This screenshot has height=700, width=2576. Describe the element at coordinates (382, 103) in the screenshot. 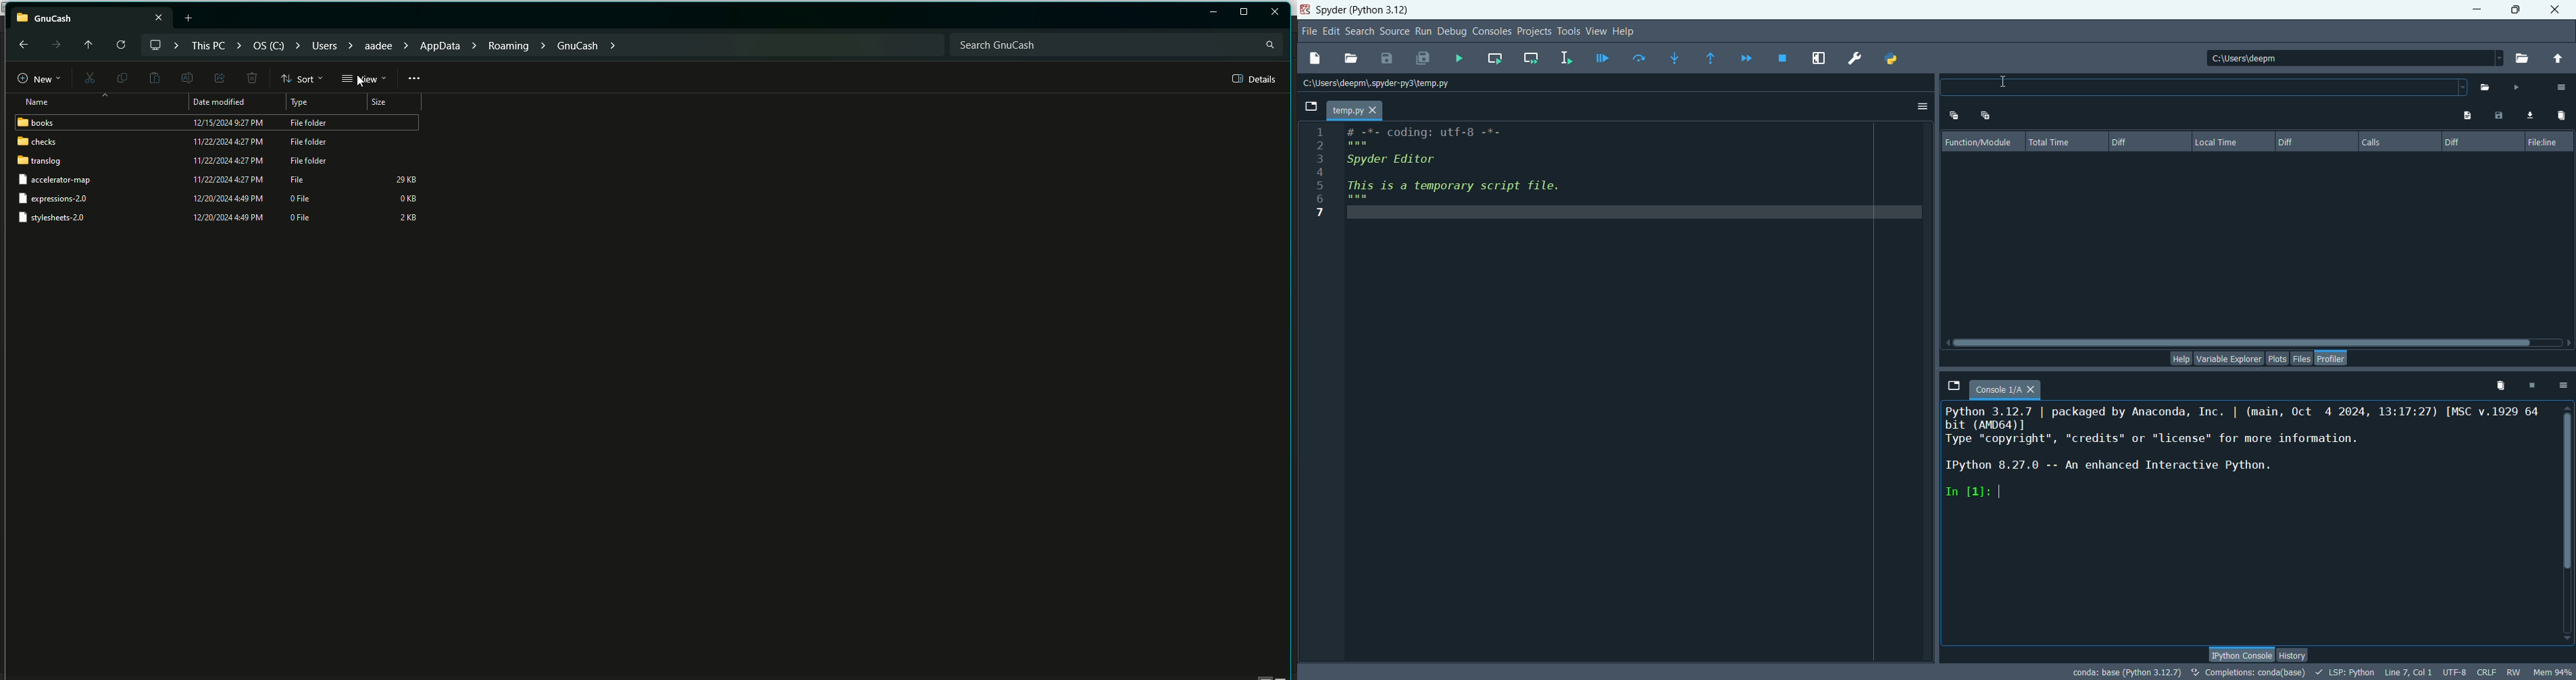

I see `Size` at that location.